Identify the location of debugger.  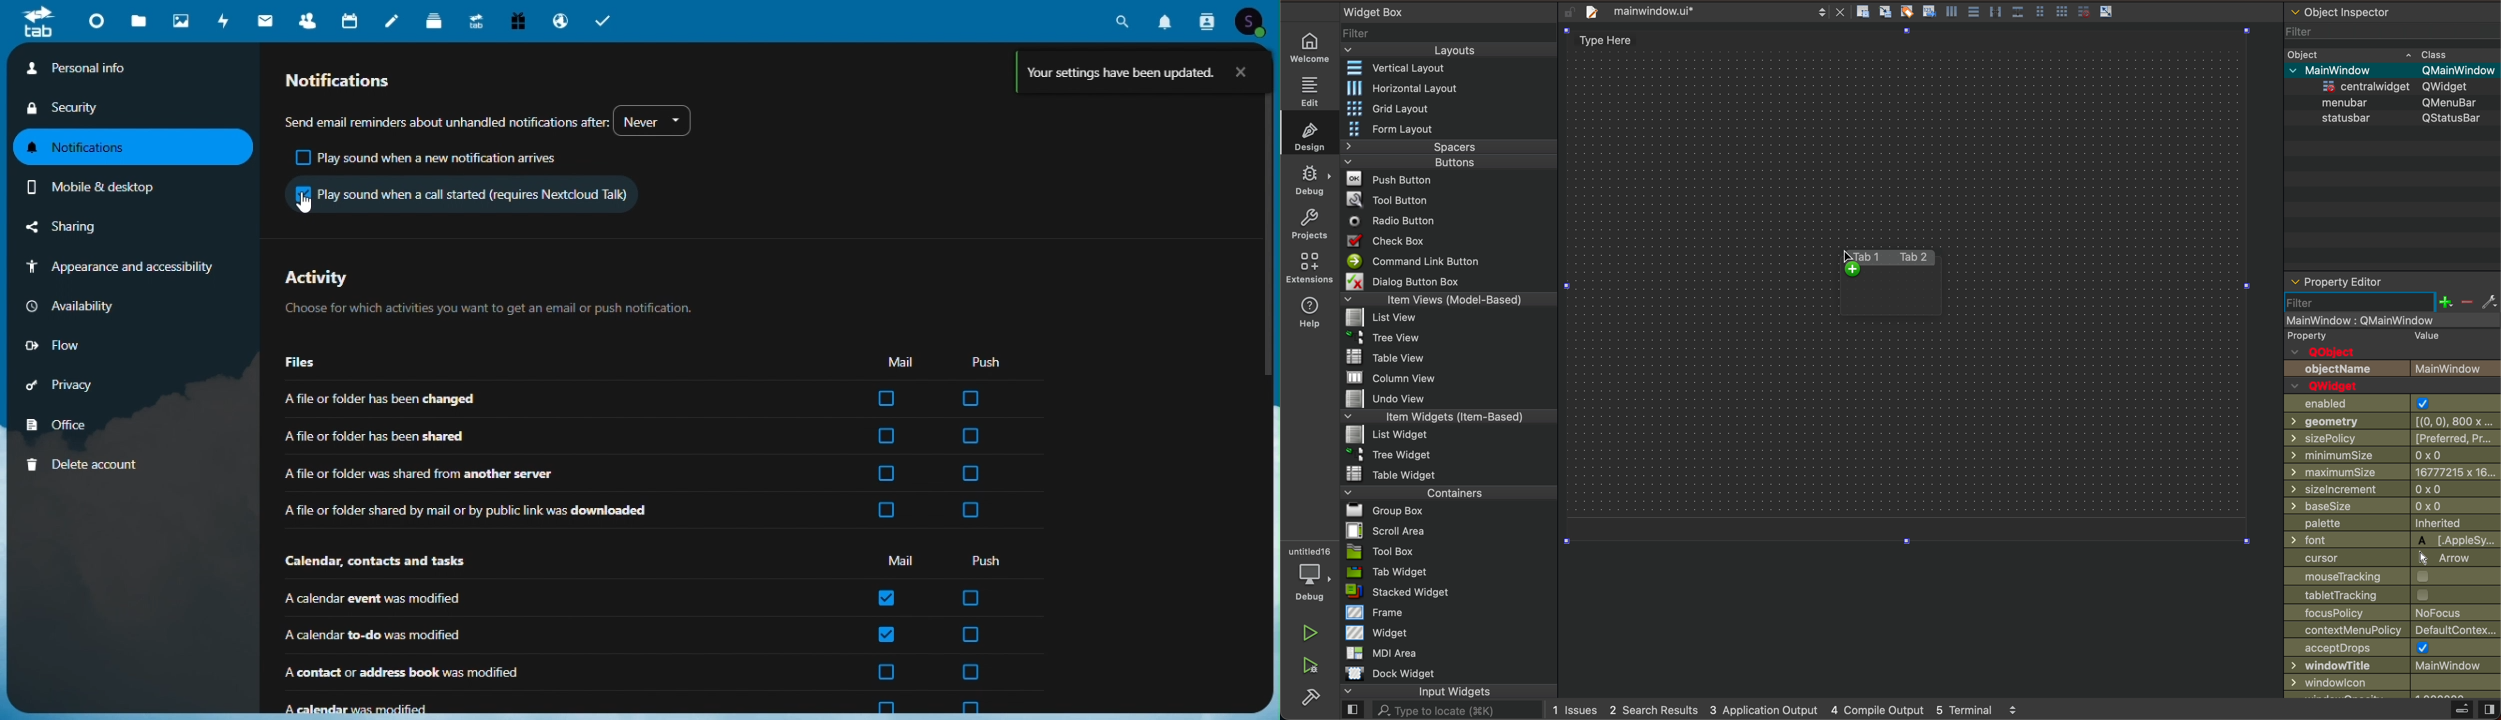
(1307, 571).